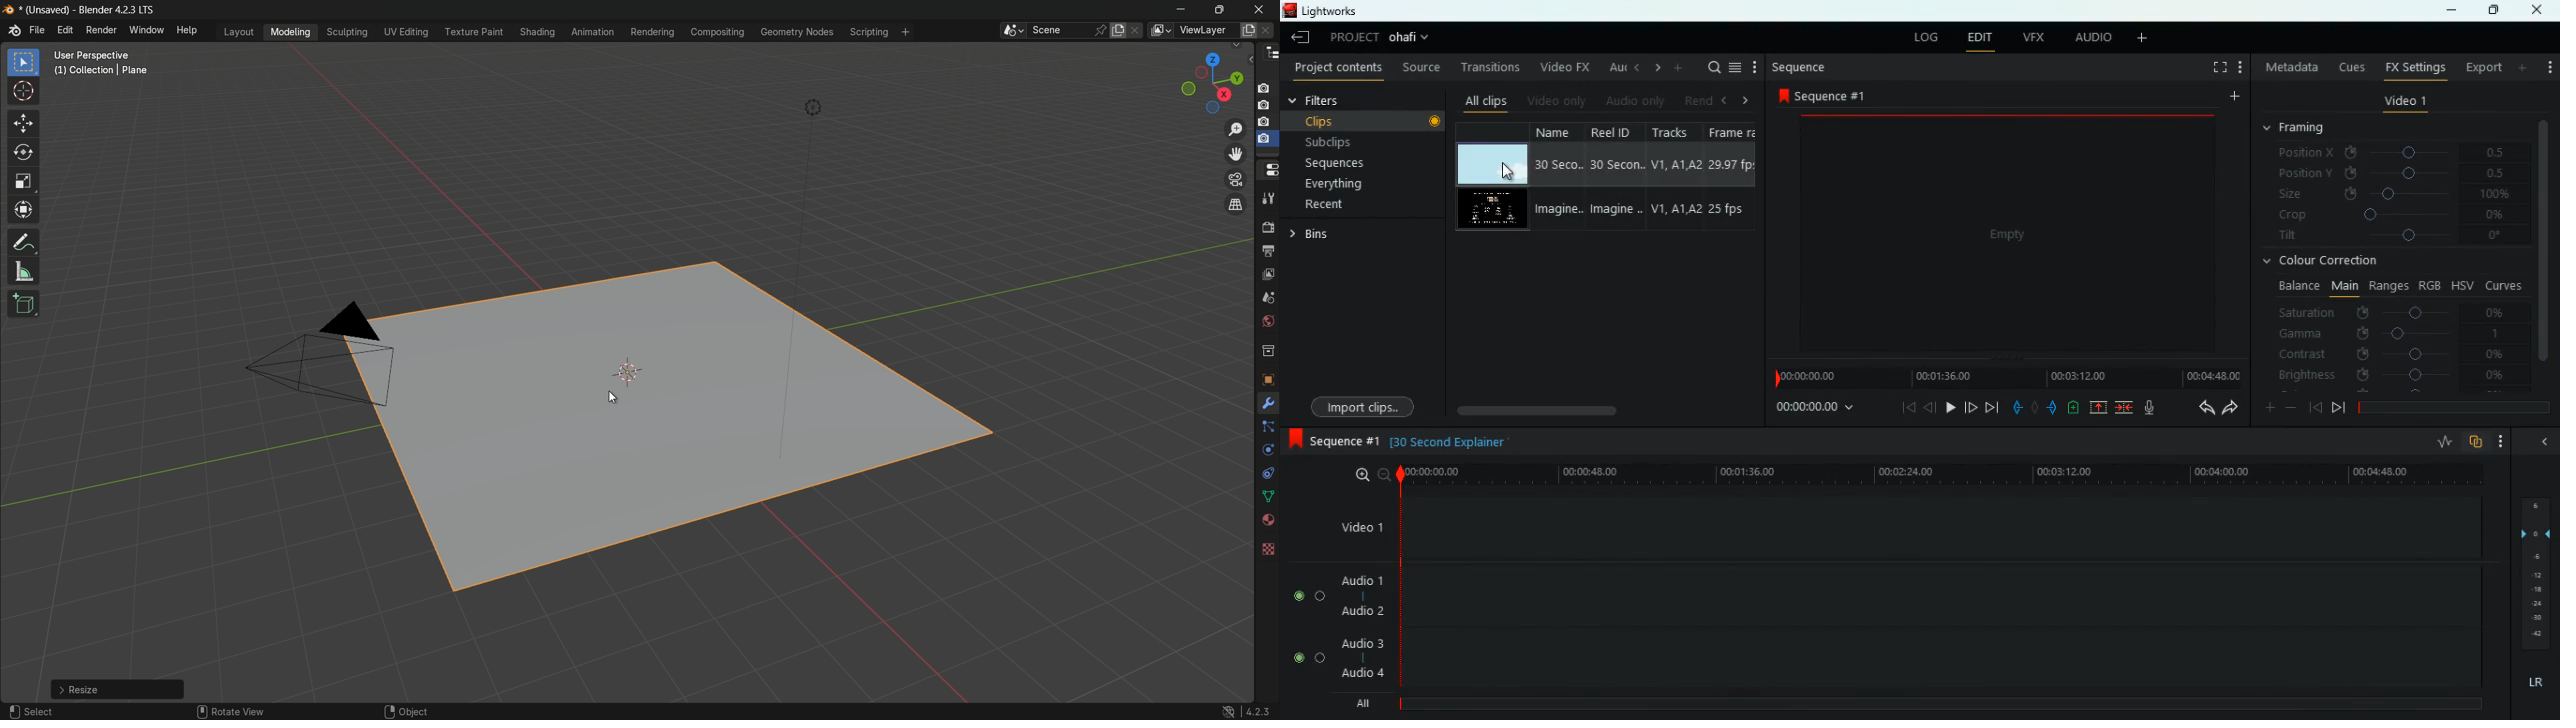 This screenshot has width=2576, height=728. Describe the element at coordinates (1267, 85) in the screenshot. I see `capture` at that location.